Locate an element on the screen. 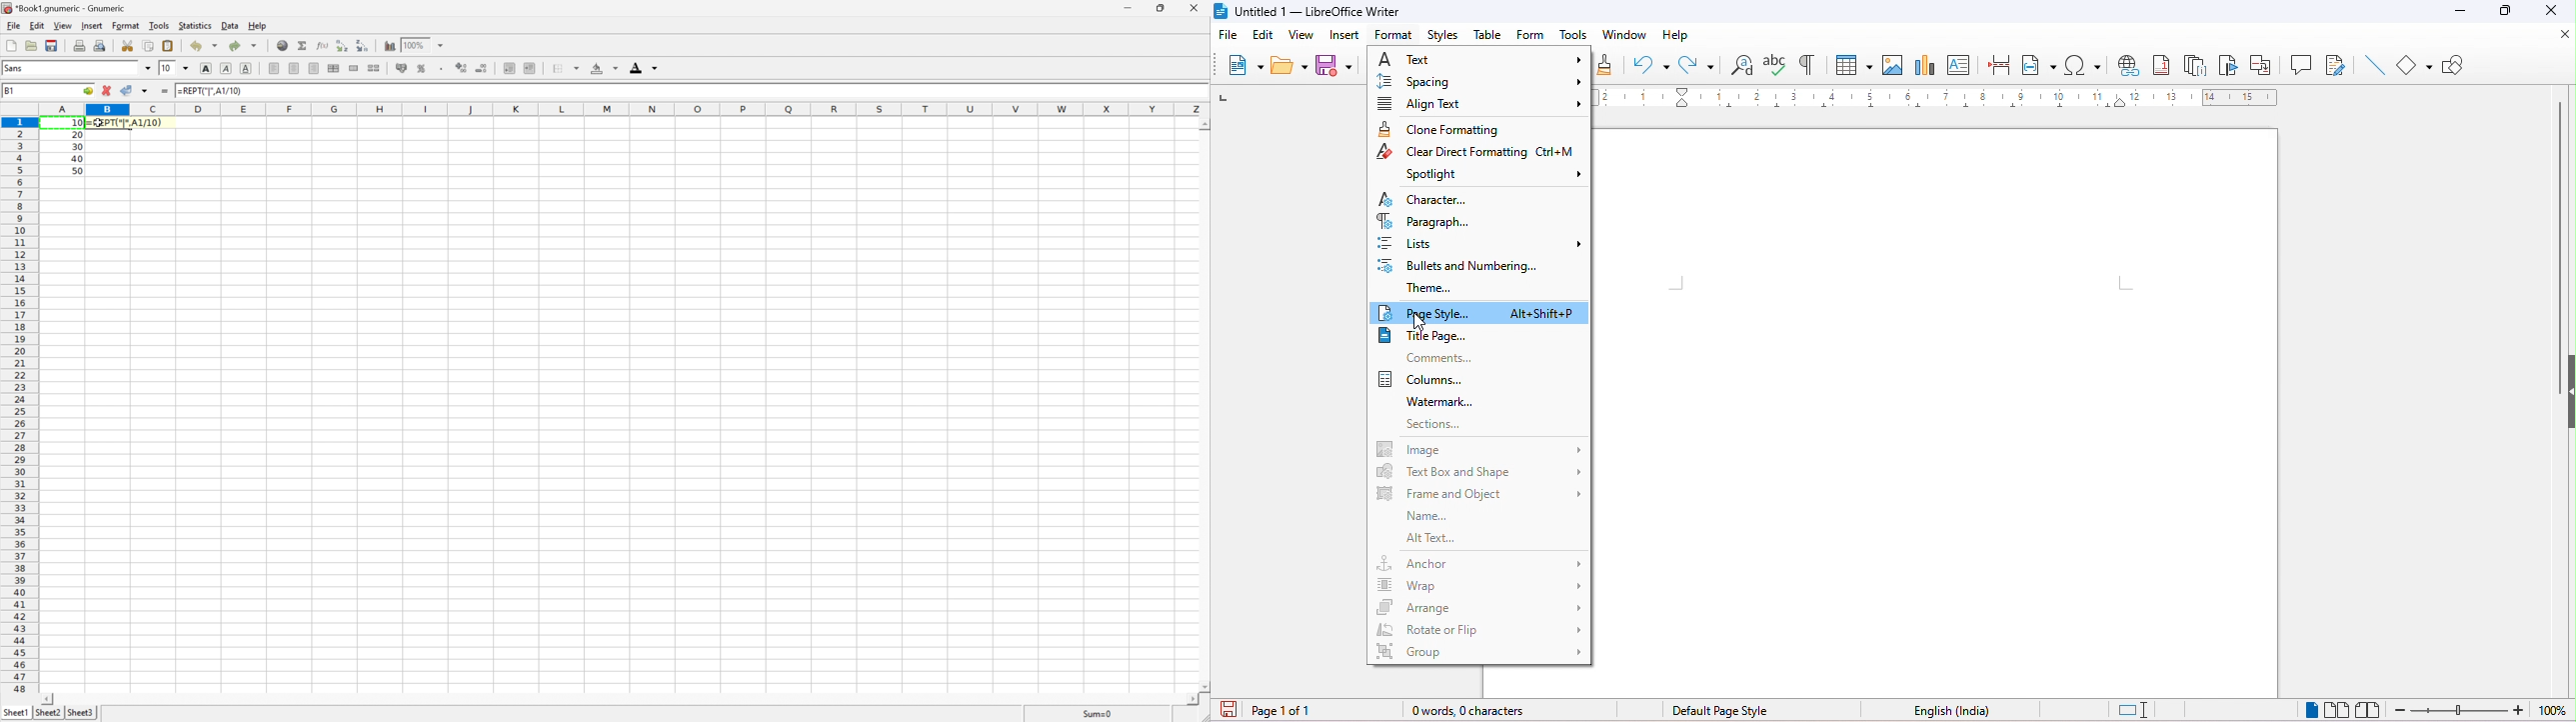 The width and height of the screenshot is (2576, 728). page style  is located at coordinates (1718, 709).